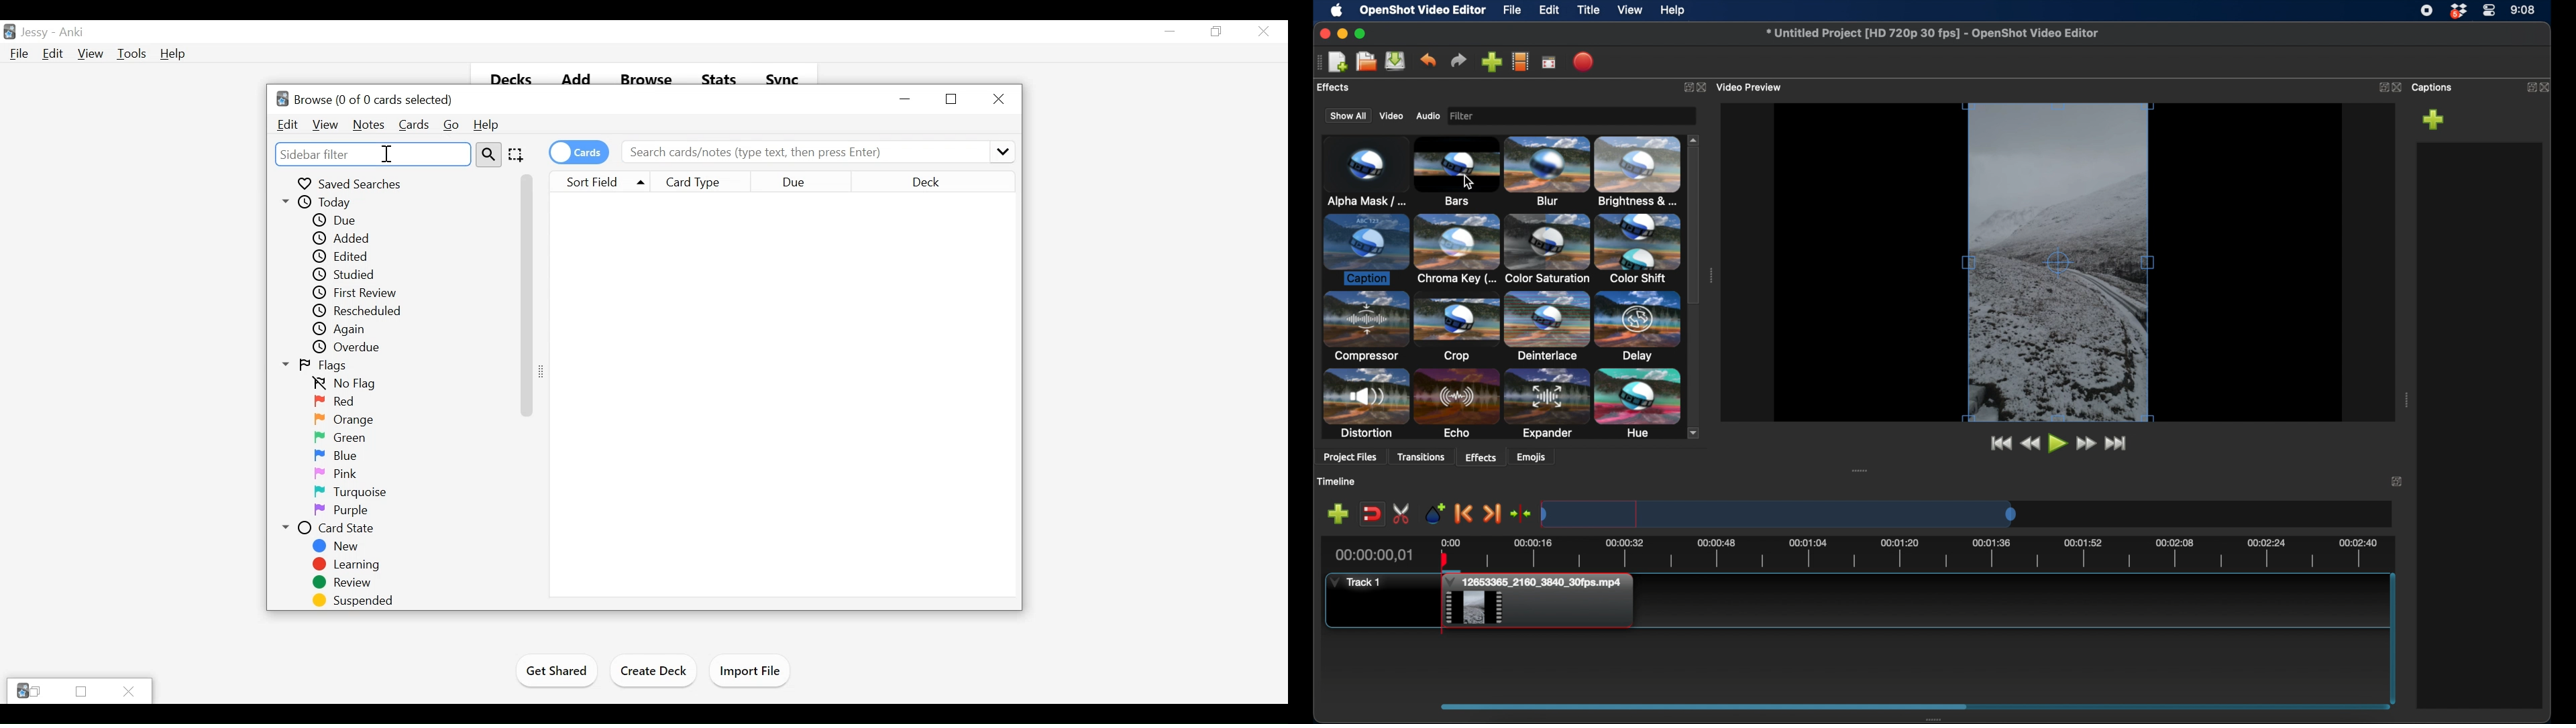  I want to click on color shift, so click(1639, 249).